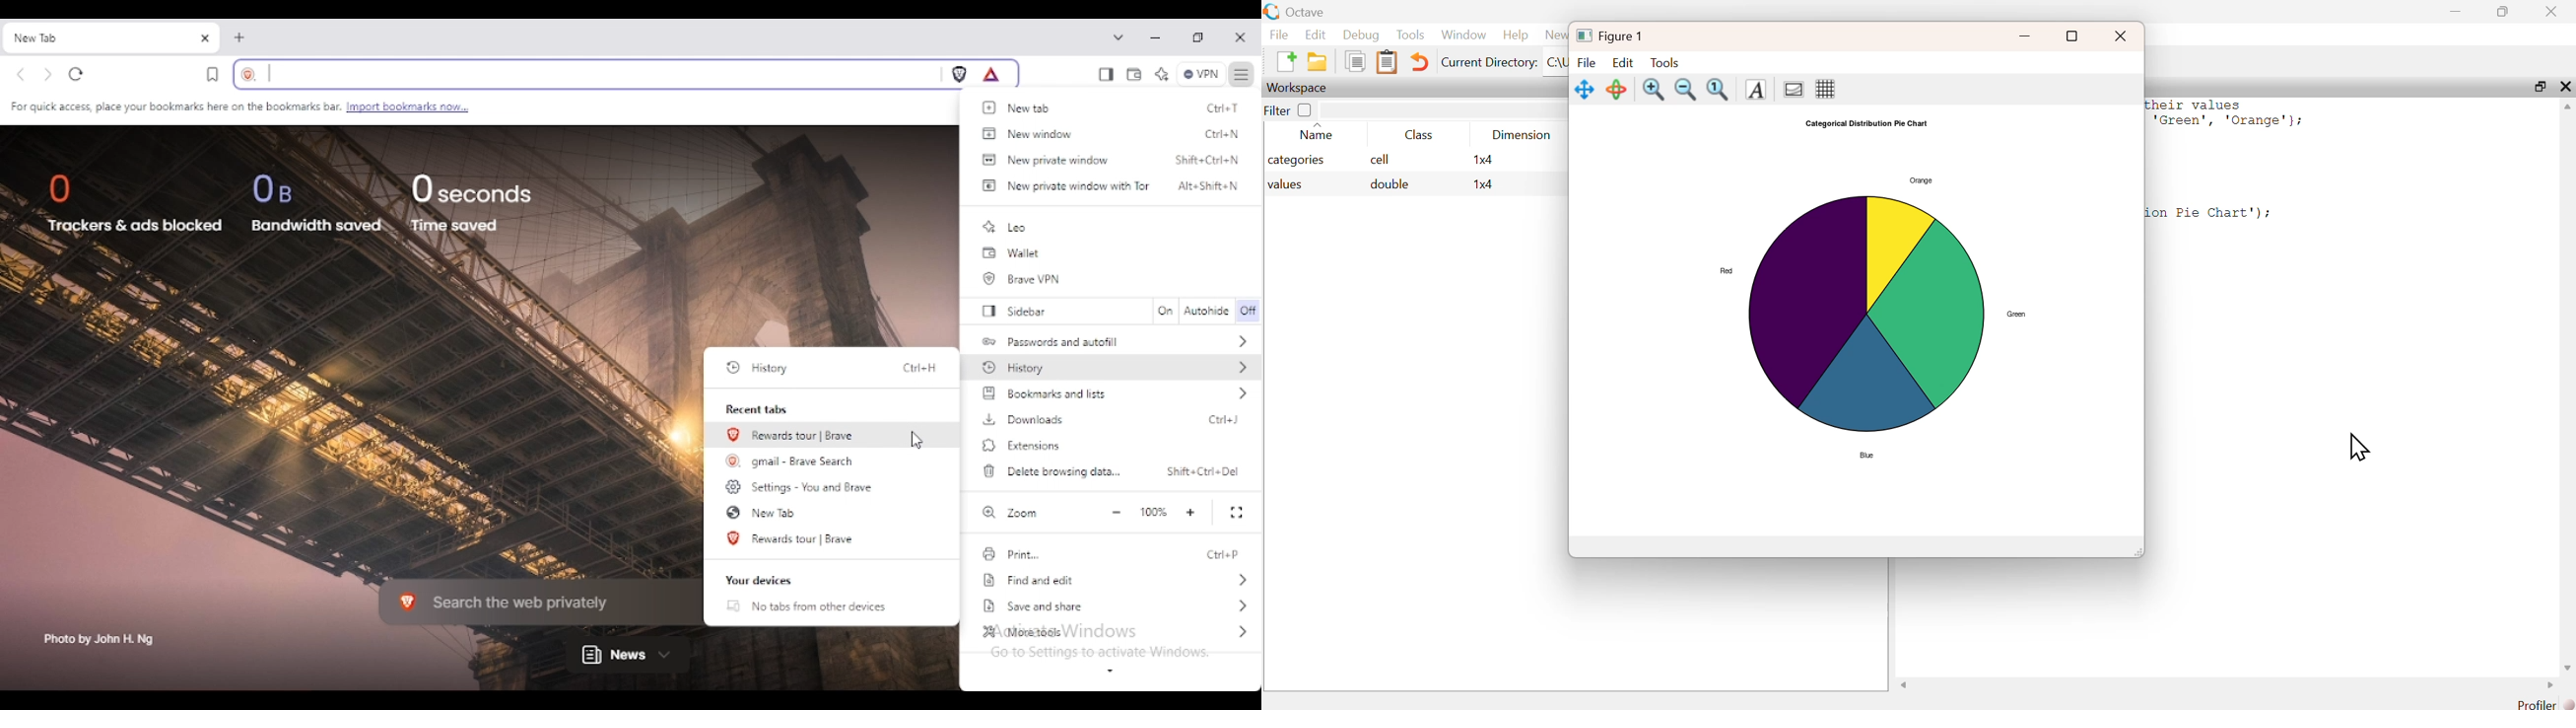 The width and height of the screenshot is (2576, 728). I want to click on Debug, so click(1361, 35).